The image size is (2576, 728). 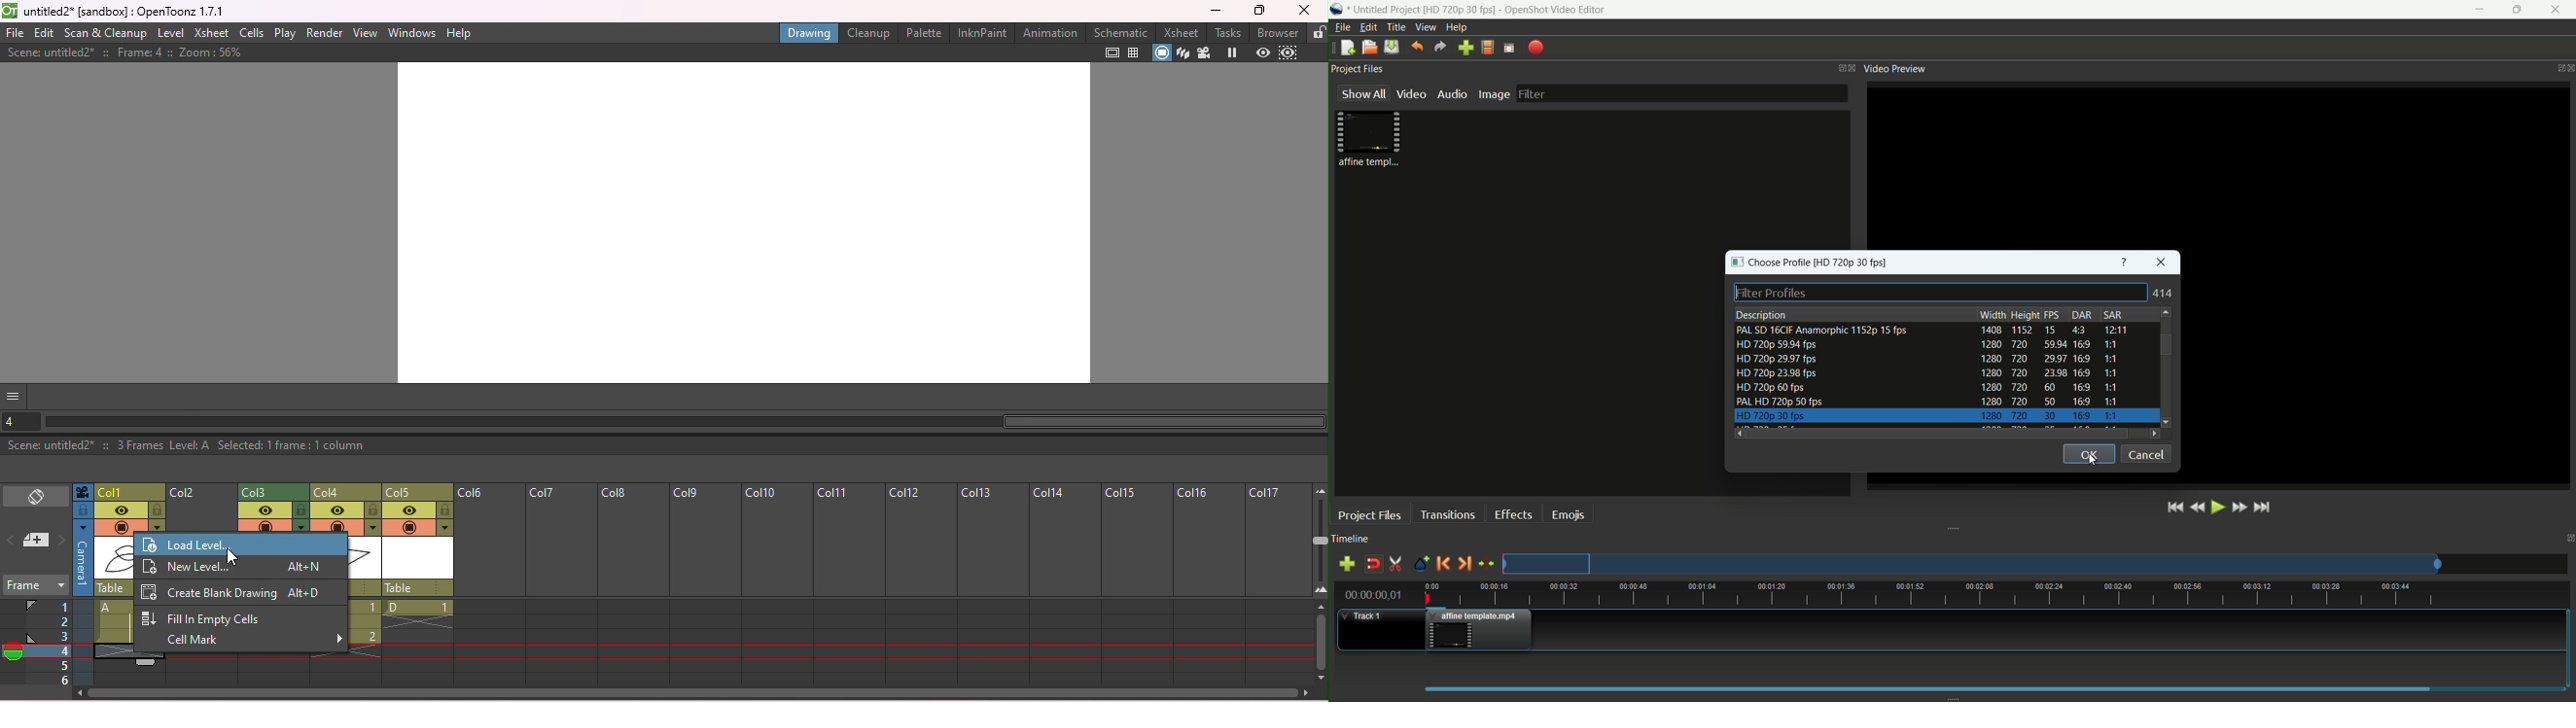 What do you see at coordinates (345, 491) in the screenshot?
I see `column 4` at bounding box center [345, 491].